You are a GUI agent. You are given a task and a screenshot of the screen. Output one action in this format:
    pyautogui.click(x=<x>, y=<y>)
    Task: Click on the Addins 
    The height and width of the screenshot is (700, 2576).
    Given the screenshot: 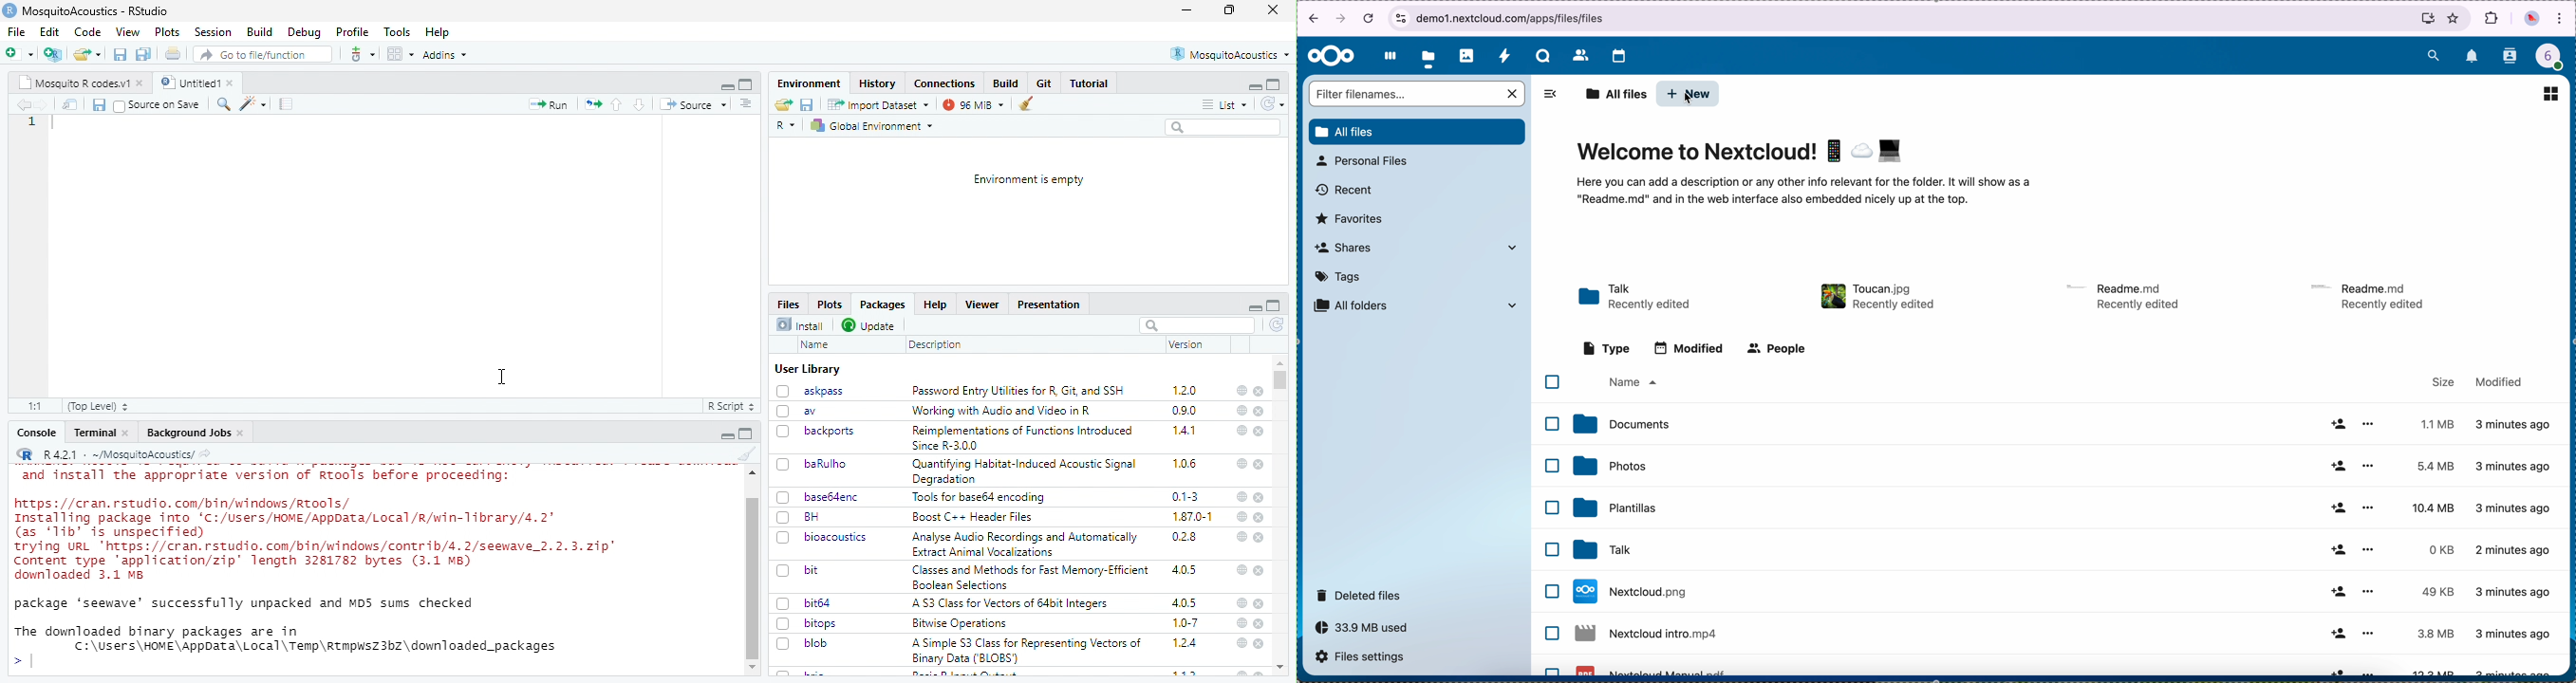 What is the action you would take?
    pyautogui.click(x=444, y=55)
    